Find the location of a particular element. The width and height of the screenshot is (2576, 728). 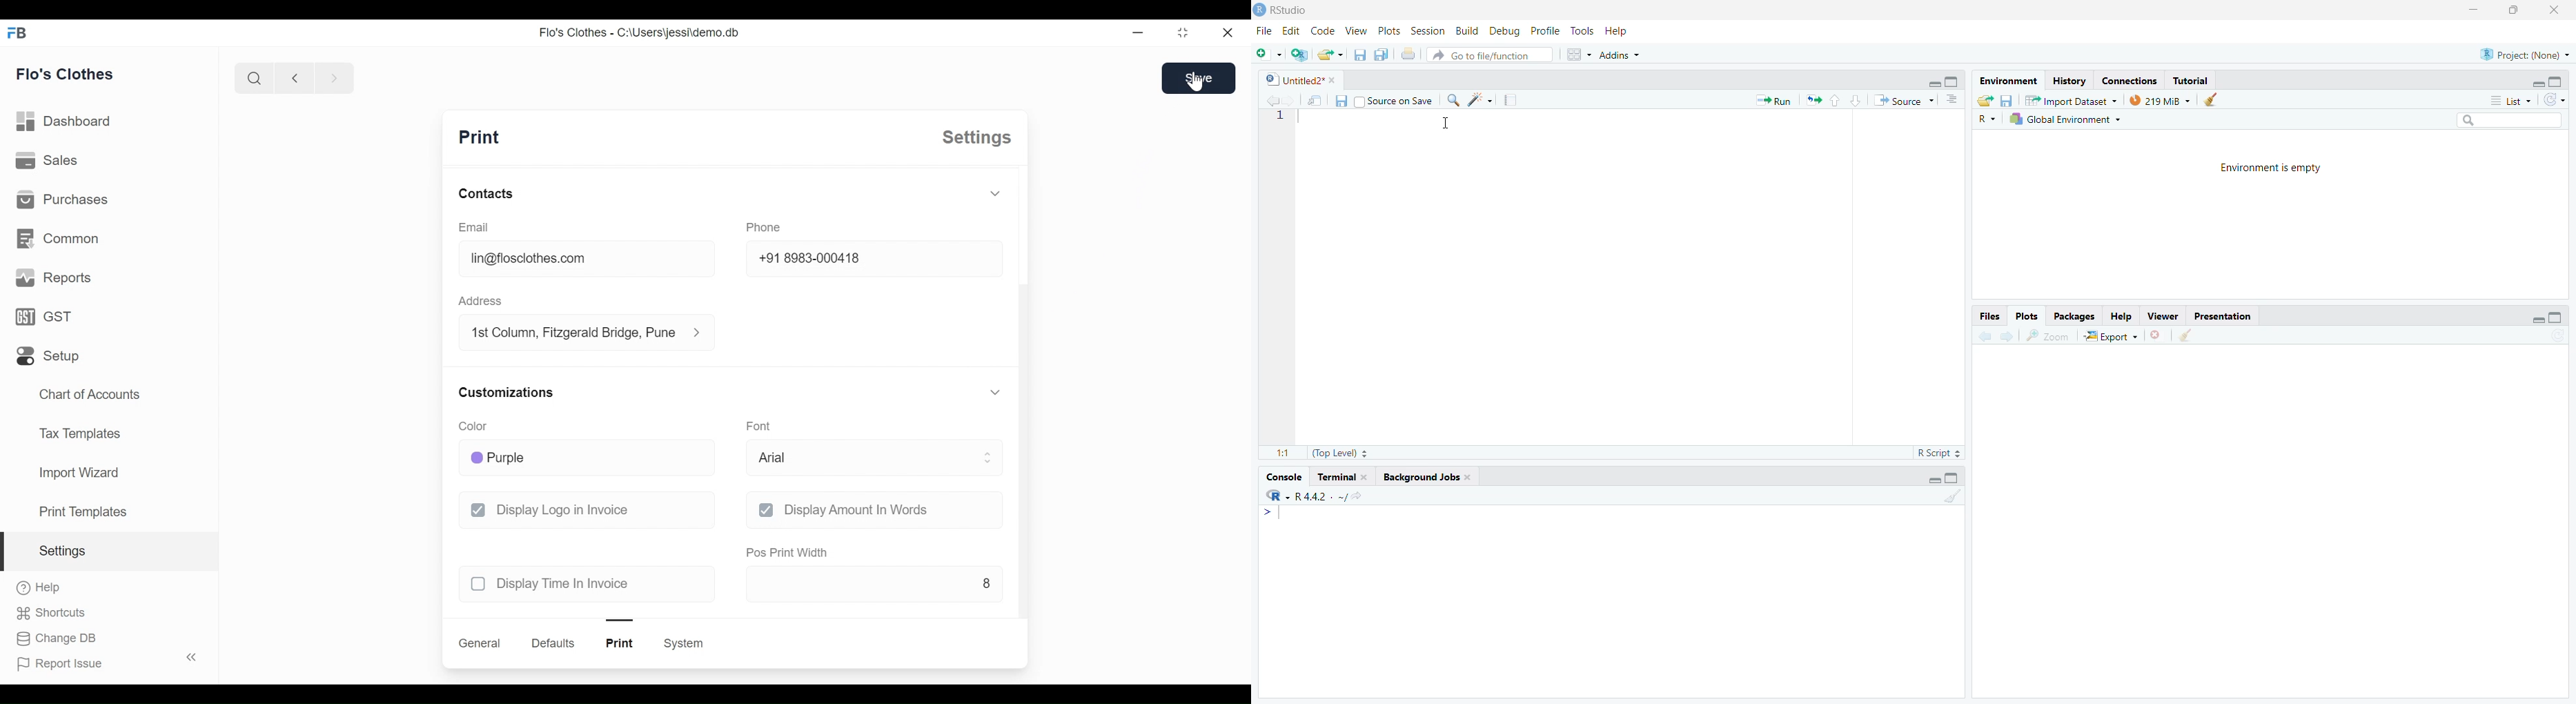

print is located at coordinates (620, 643).